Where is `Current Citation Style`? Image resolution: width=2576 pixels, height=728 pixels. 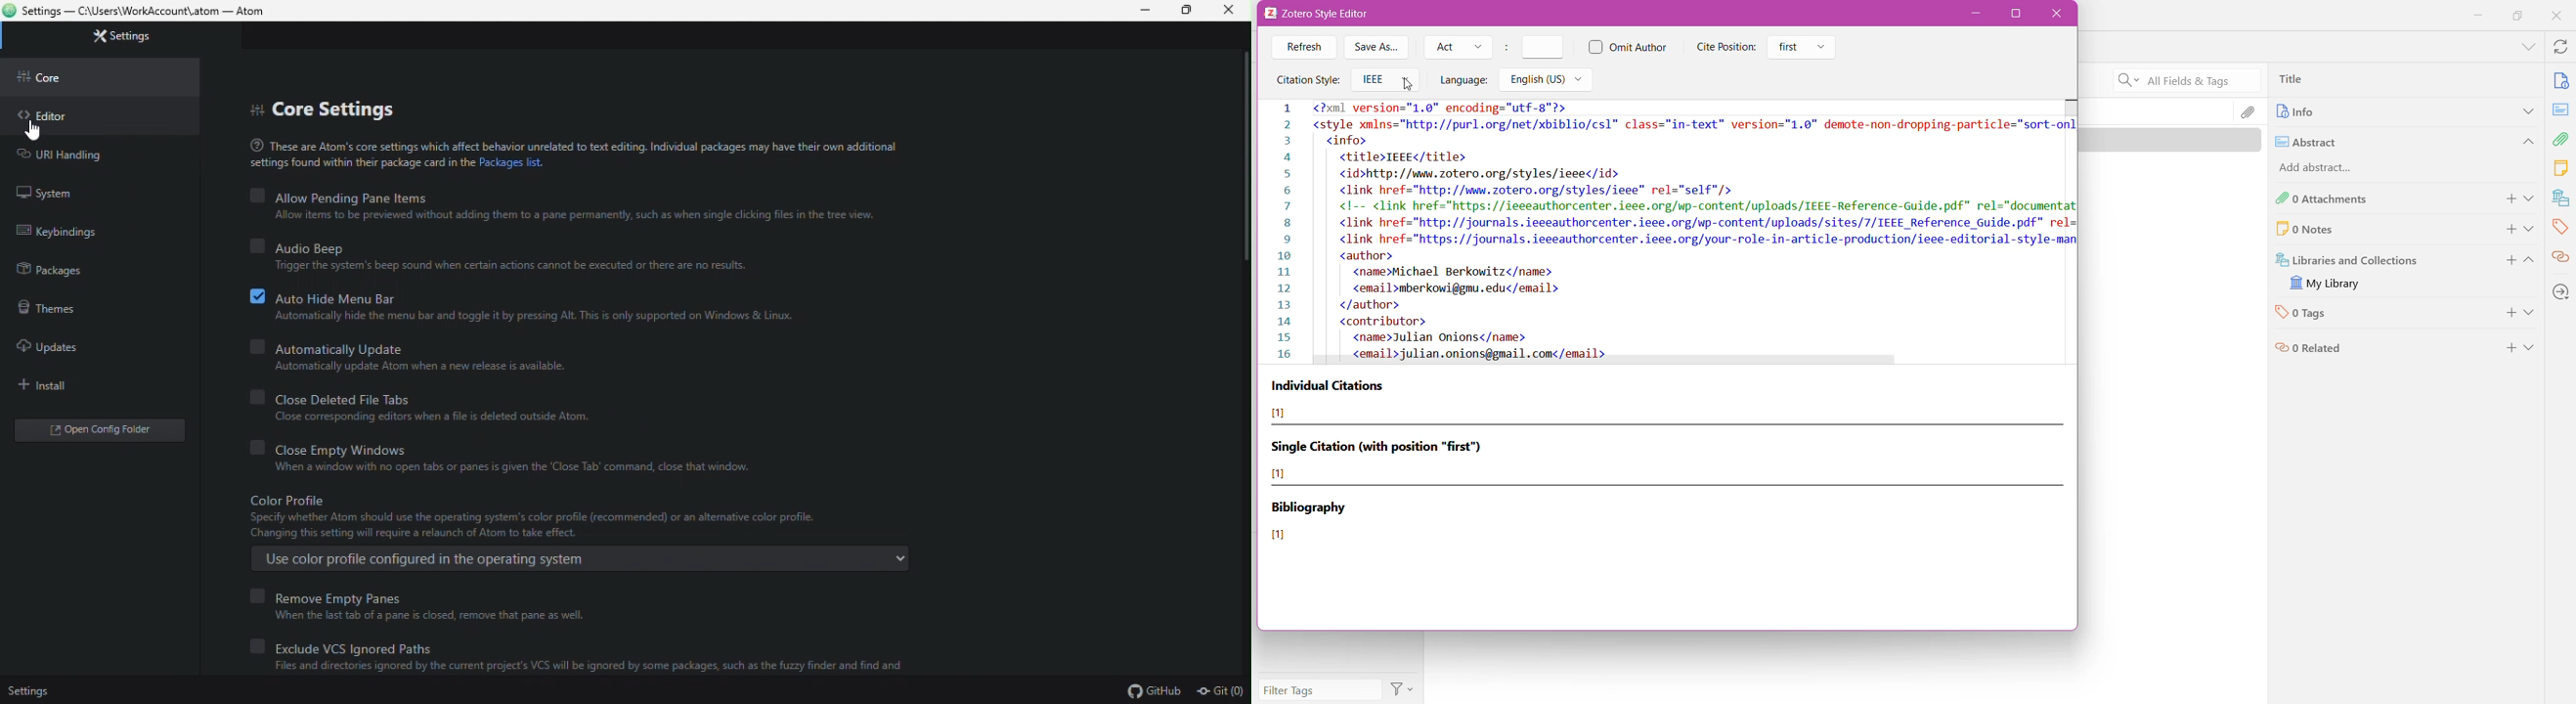
Current Citation Style is located at coordinates (1667, 228).